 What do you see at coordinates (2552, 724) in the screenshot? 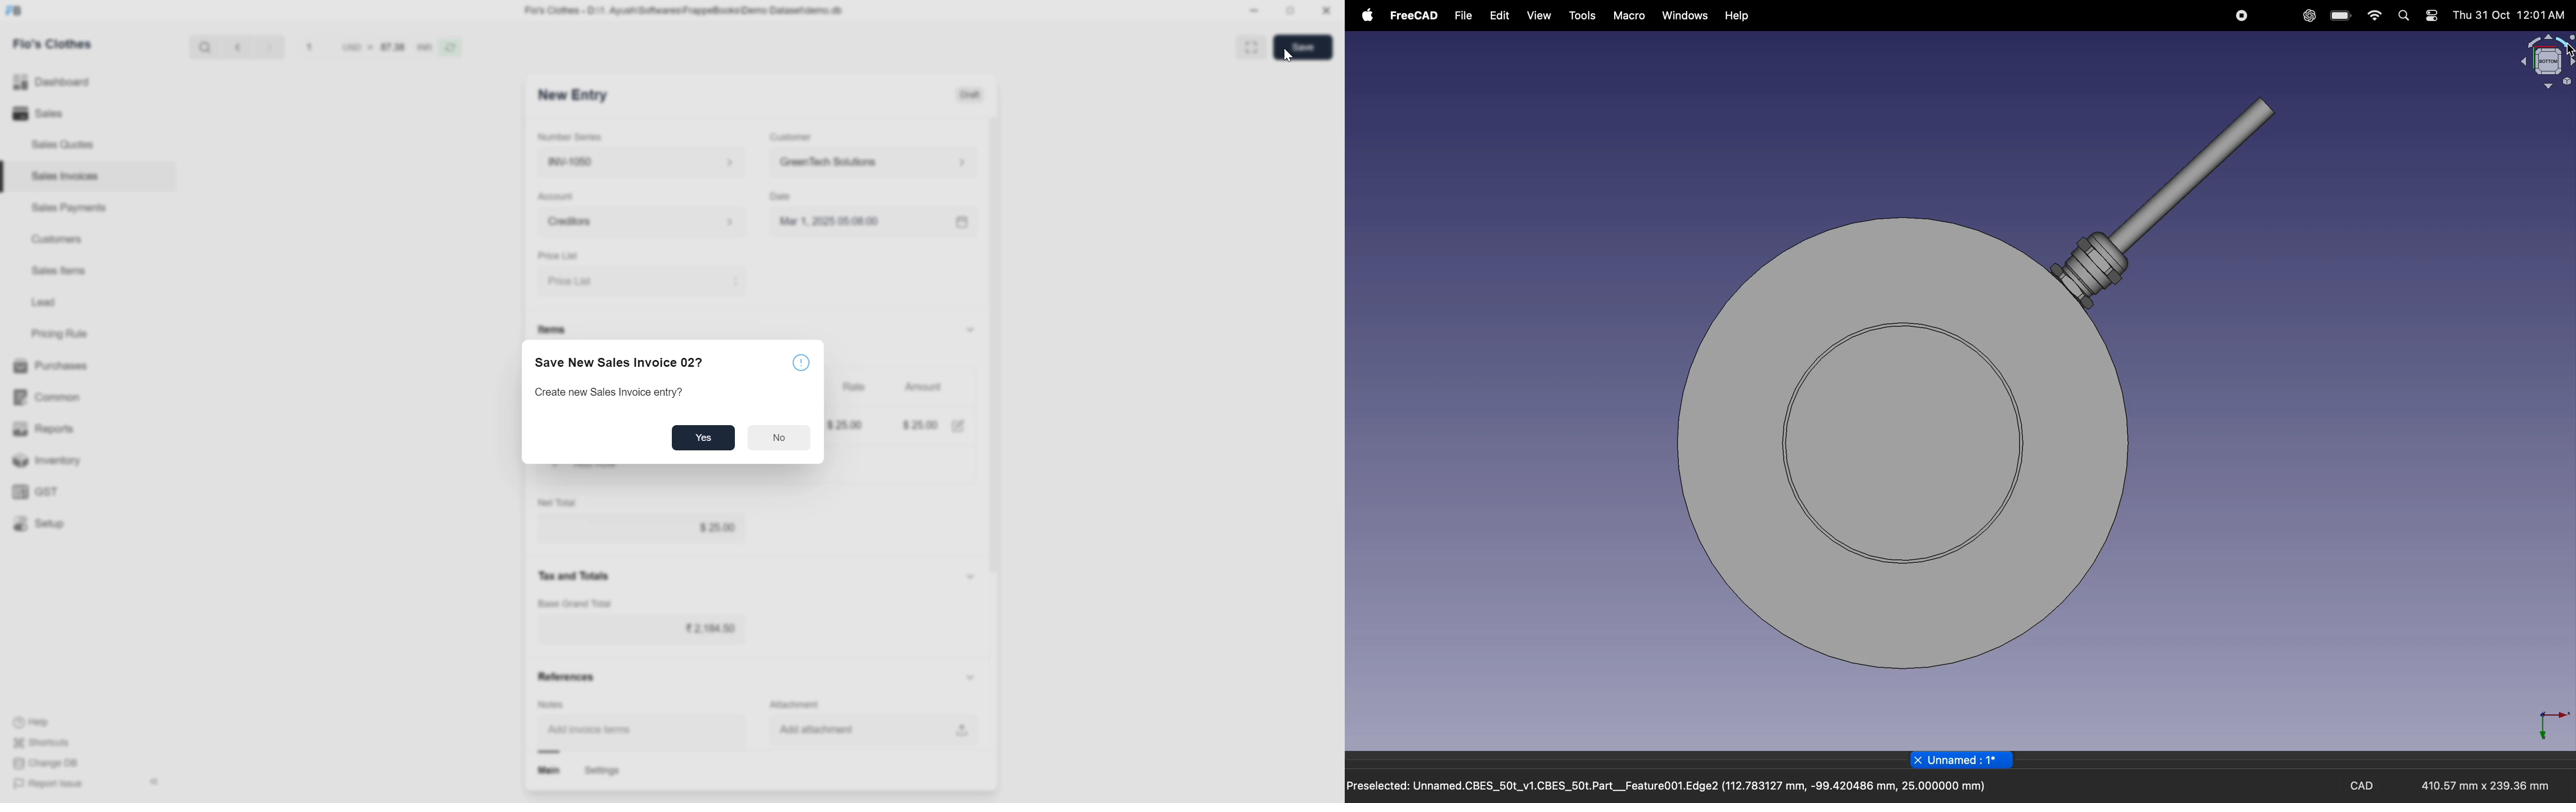
I see `axis` at bounding box center [2552, 724].